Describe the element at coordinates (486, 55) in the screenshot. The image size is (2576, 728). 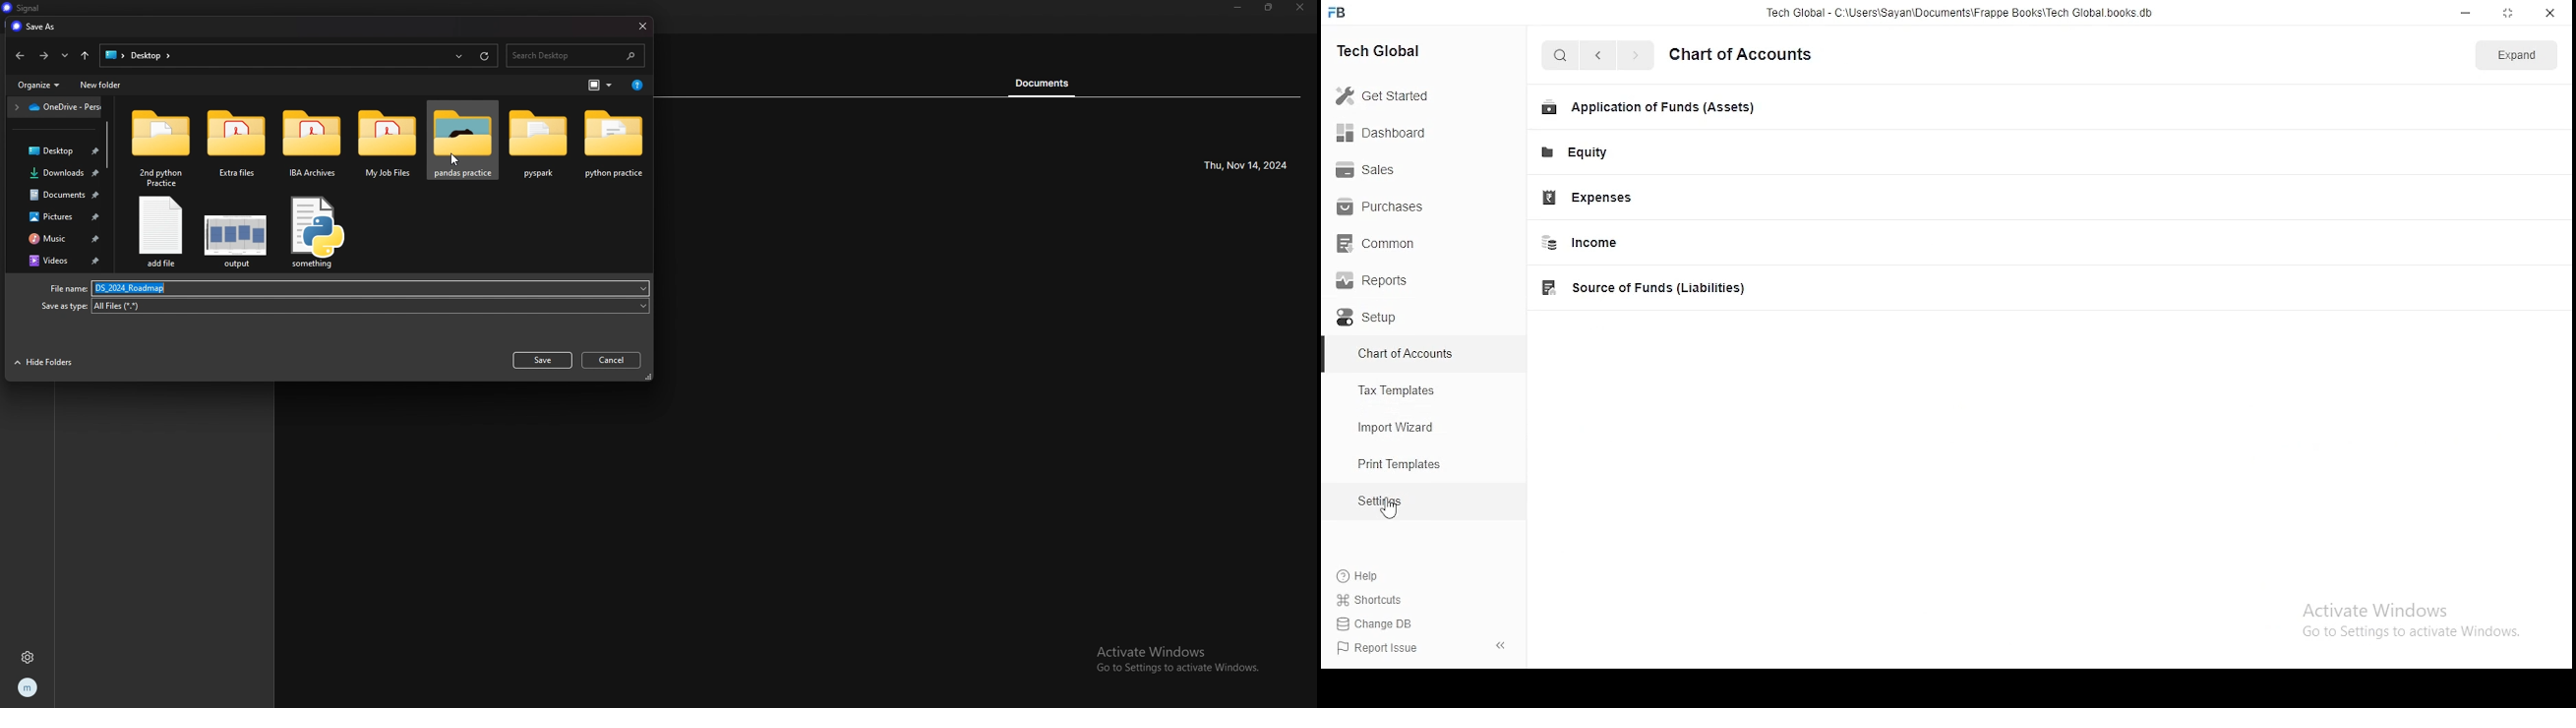
I see `refresh` at that location.